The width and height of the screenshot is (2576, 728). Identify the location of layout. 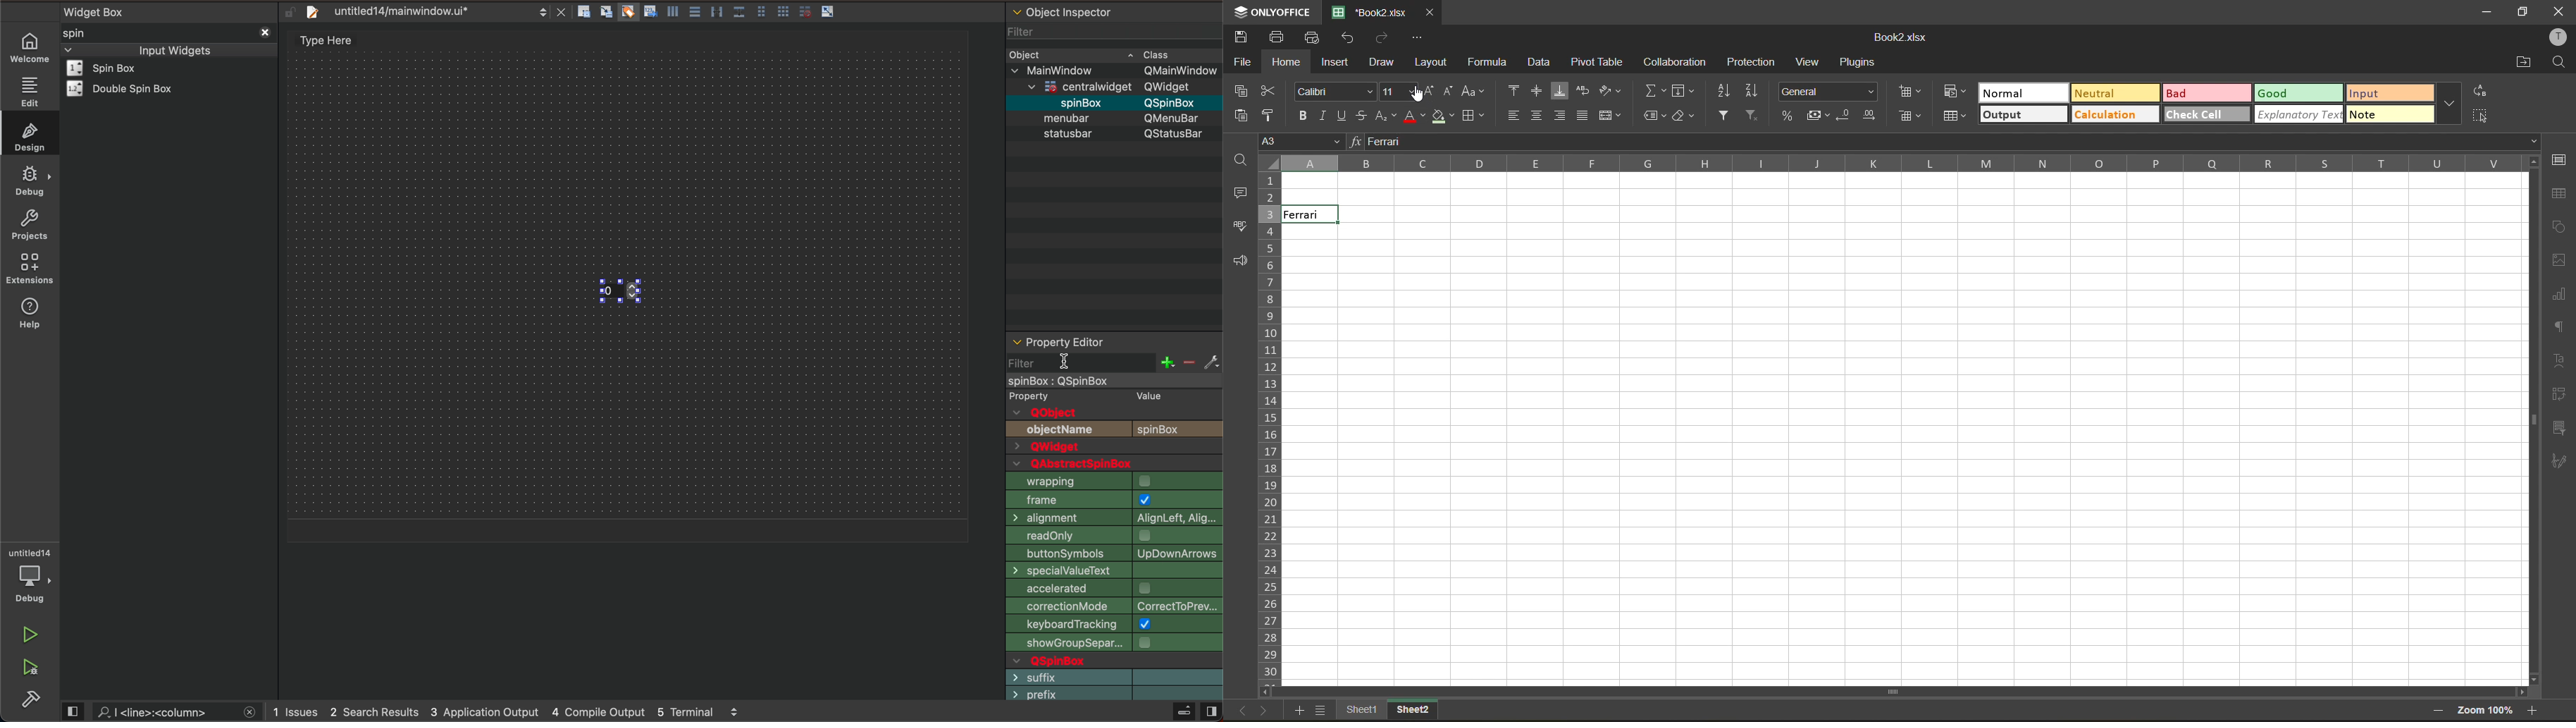
(1431, 62).